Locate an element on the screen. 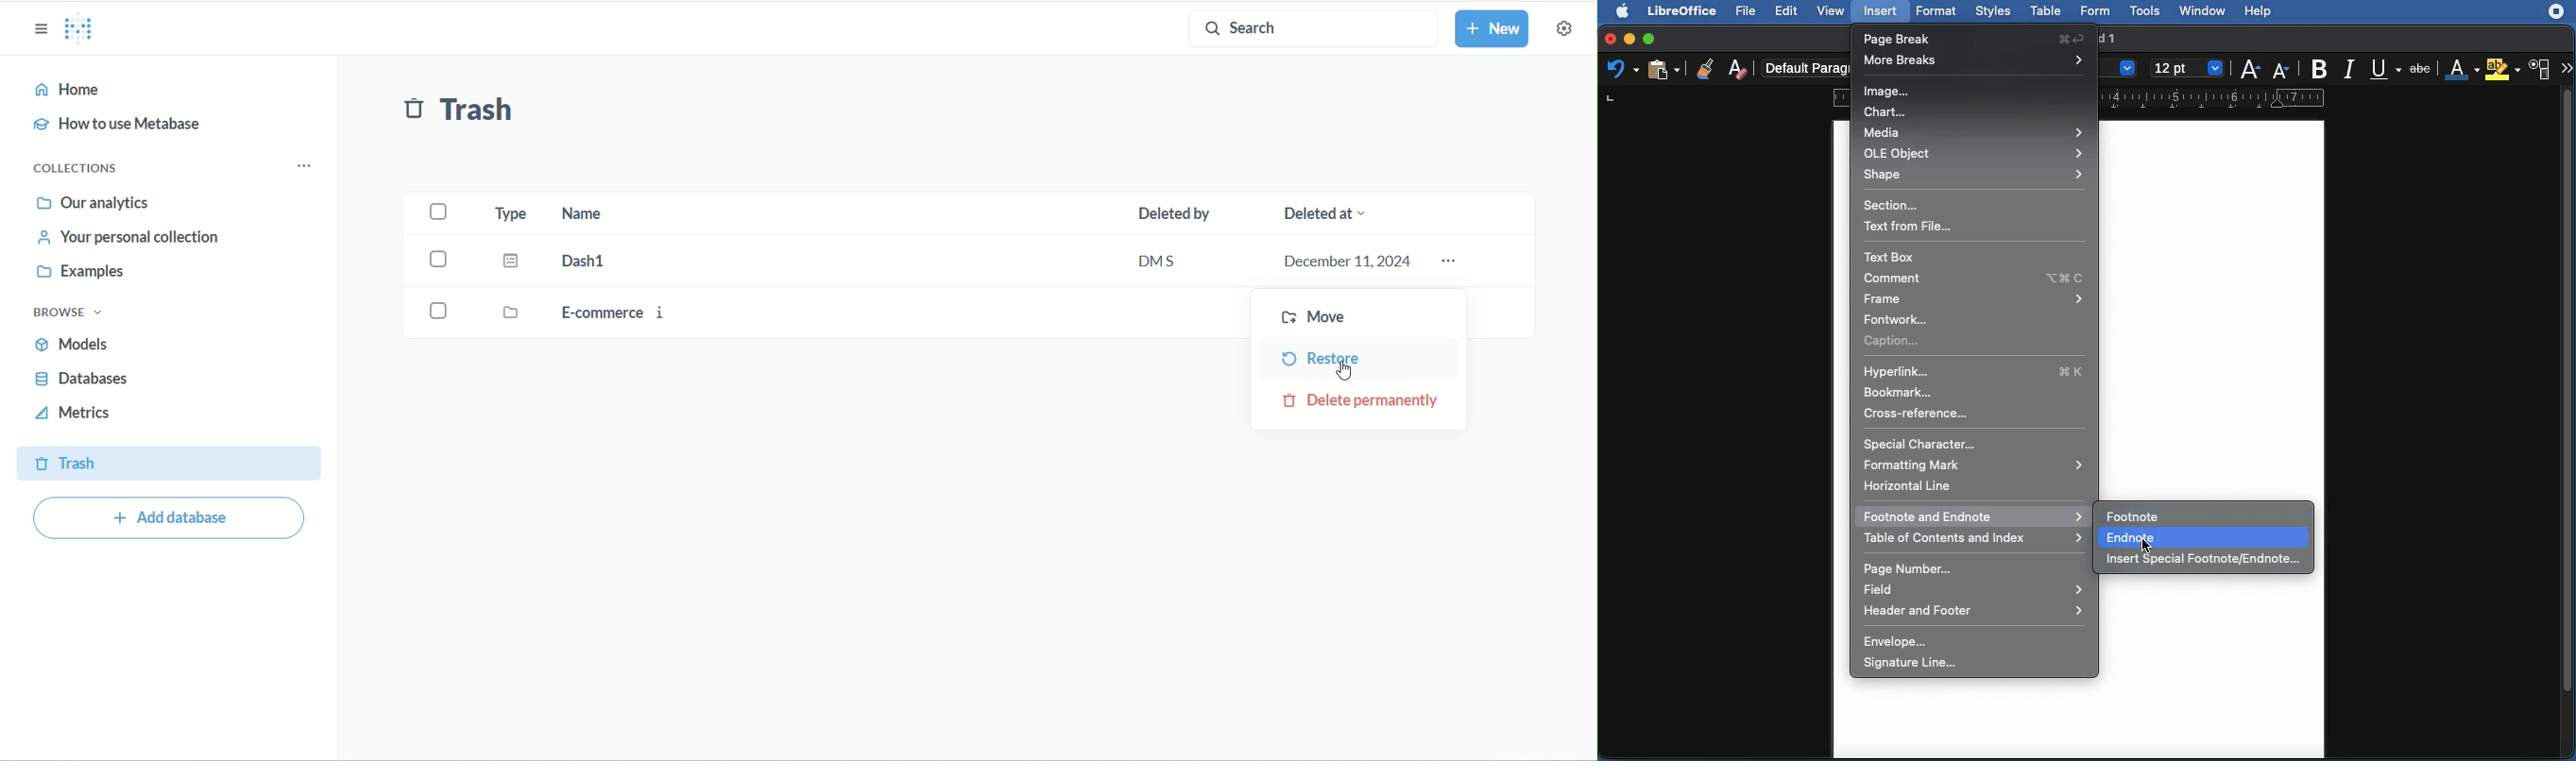  Clear direct formatting  is located at coordinates (1739, 71).